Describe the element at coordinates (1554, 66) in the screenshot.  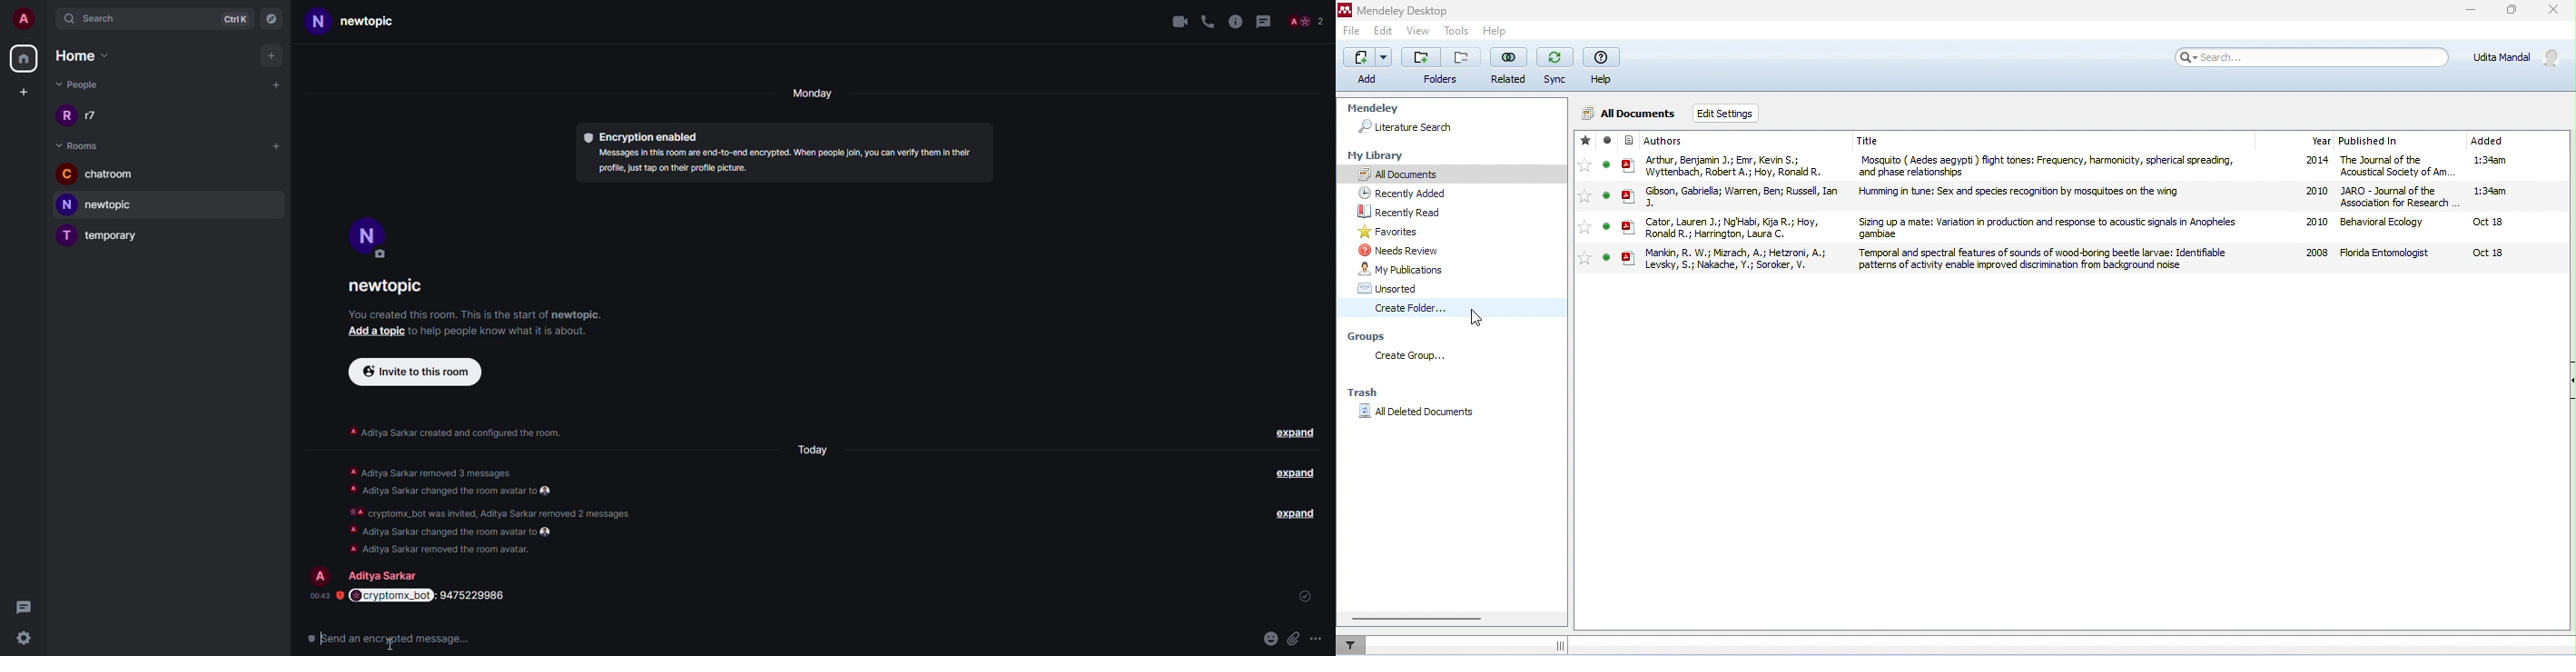
I see `sync` at that location.